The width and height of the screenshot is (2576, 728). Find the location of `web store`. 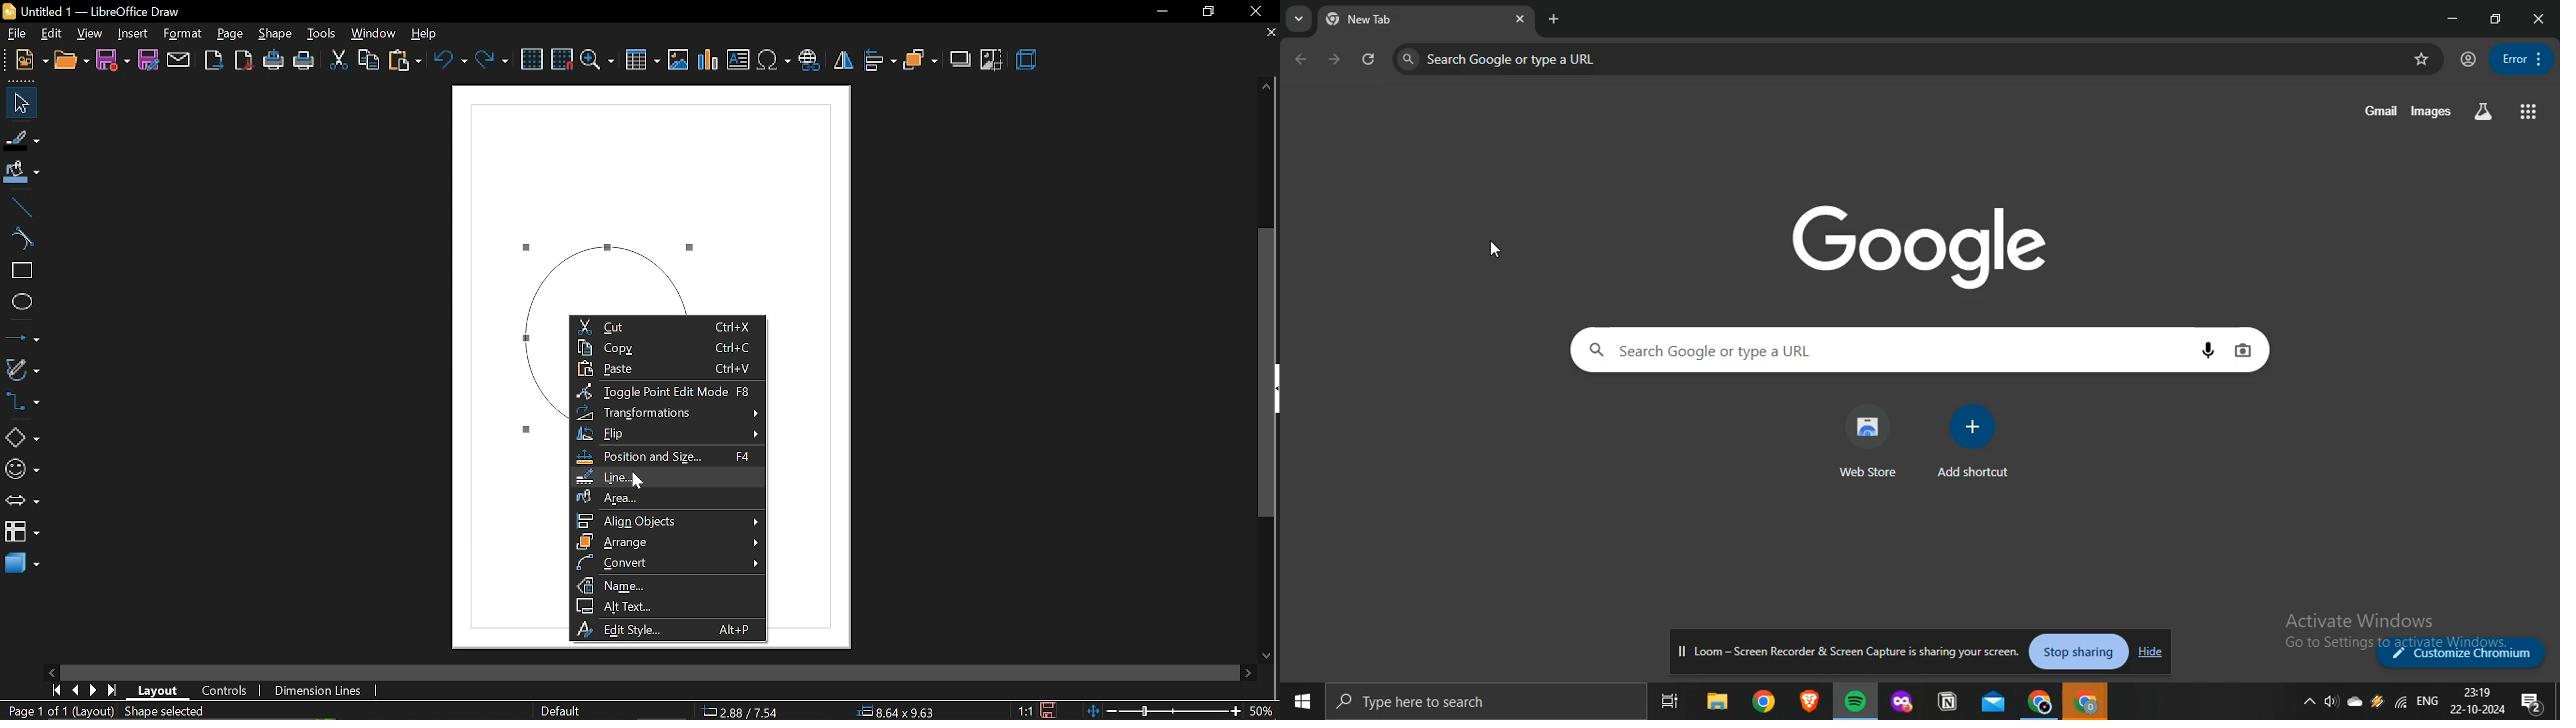

web store is located at coordinates (1868, 442).